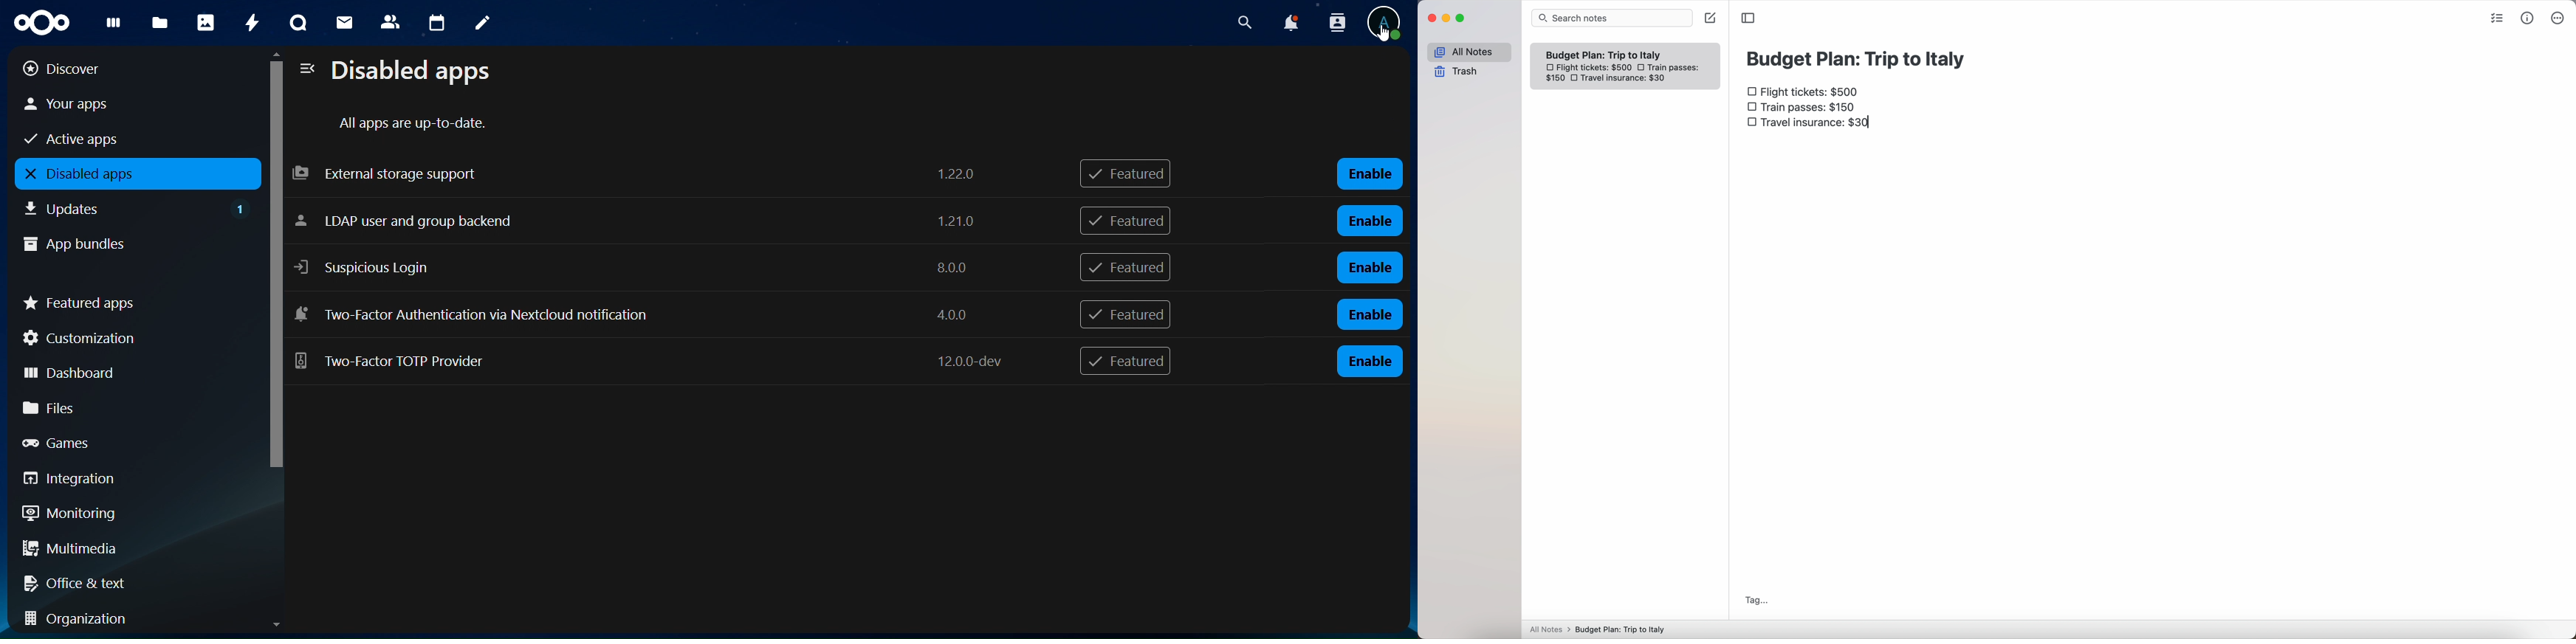 This screenshot has width=2576, height=644. I want to click on two factor authentication via Nextcloud notification, so click(650, 359).